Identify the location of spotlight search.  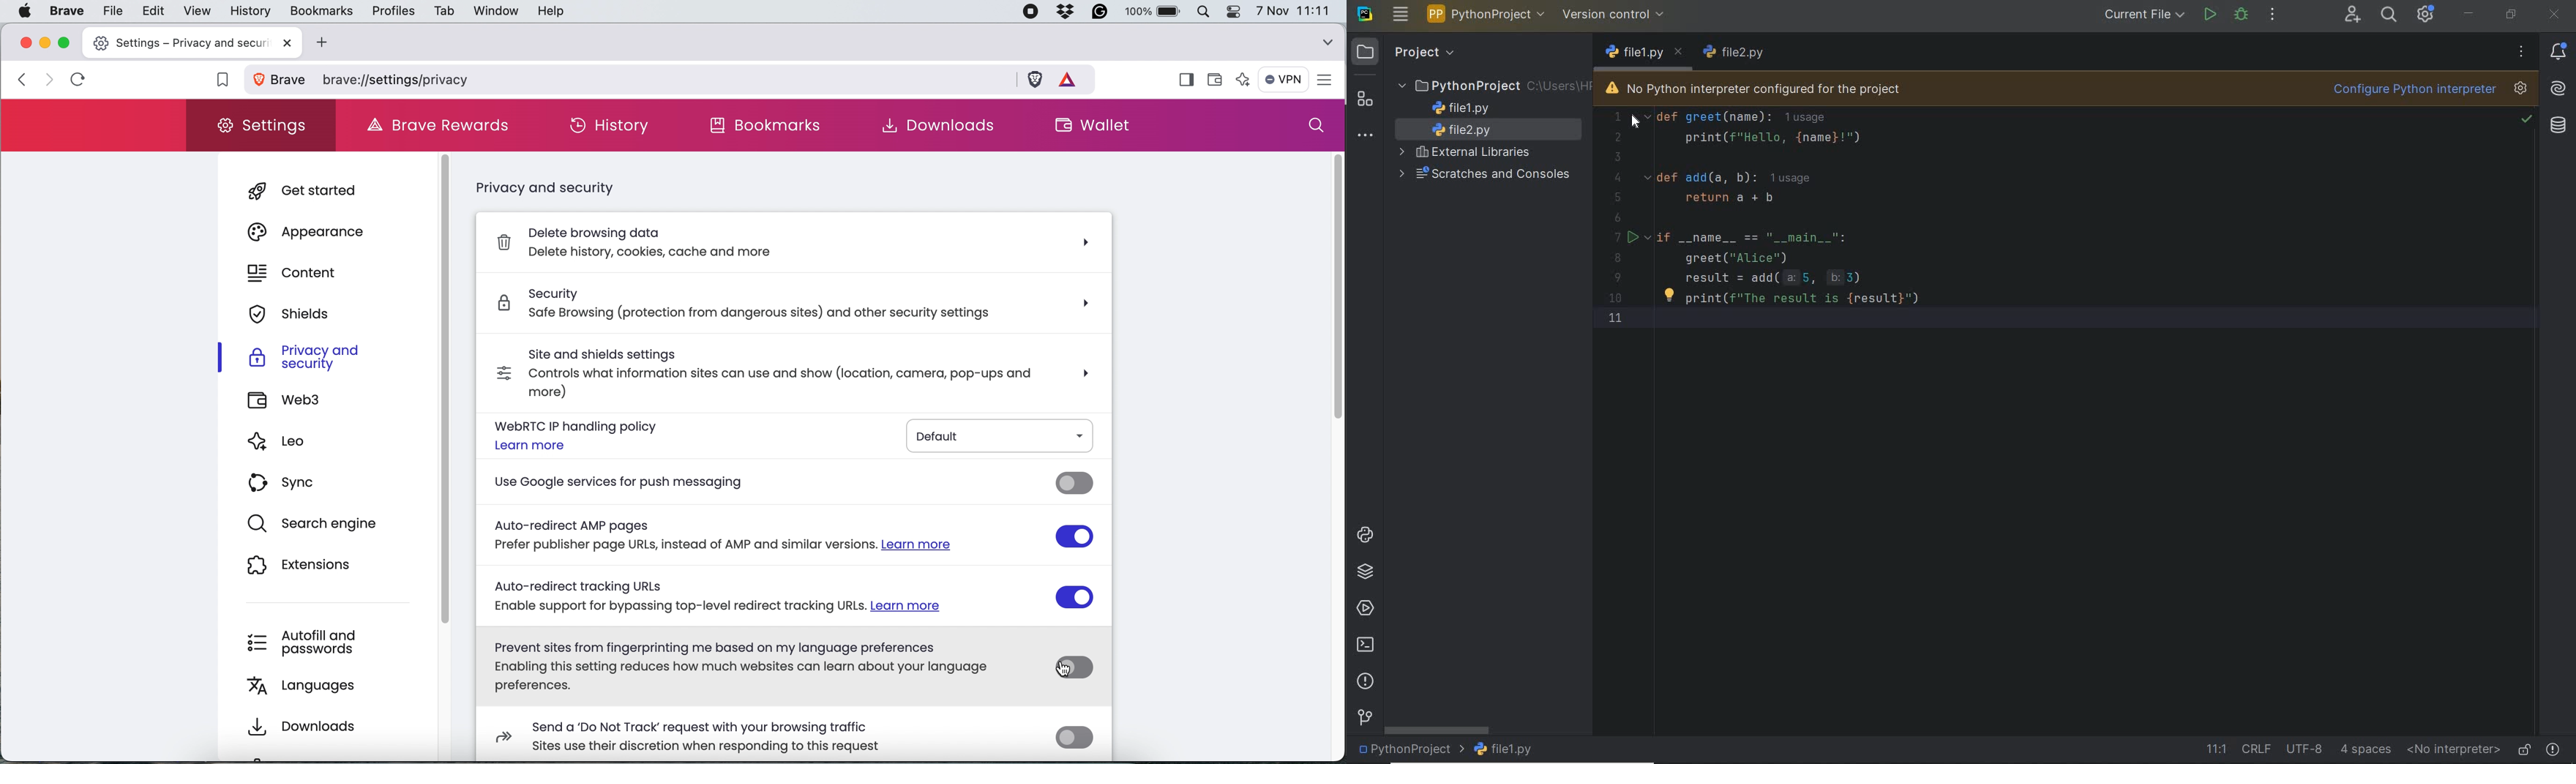
(1207, 12).